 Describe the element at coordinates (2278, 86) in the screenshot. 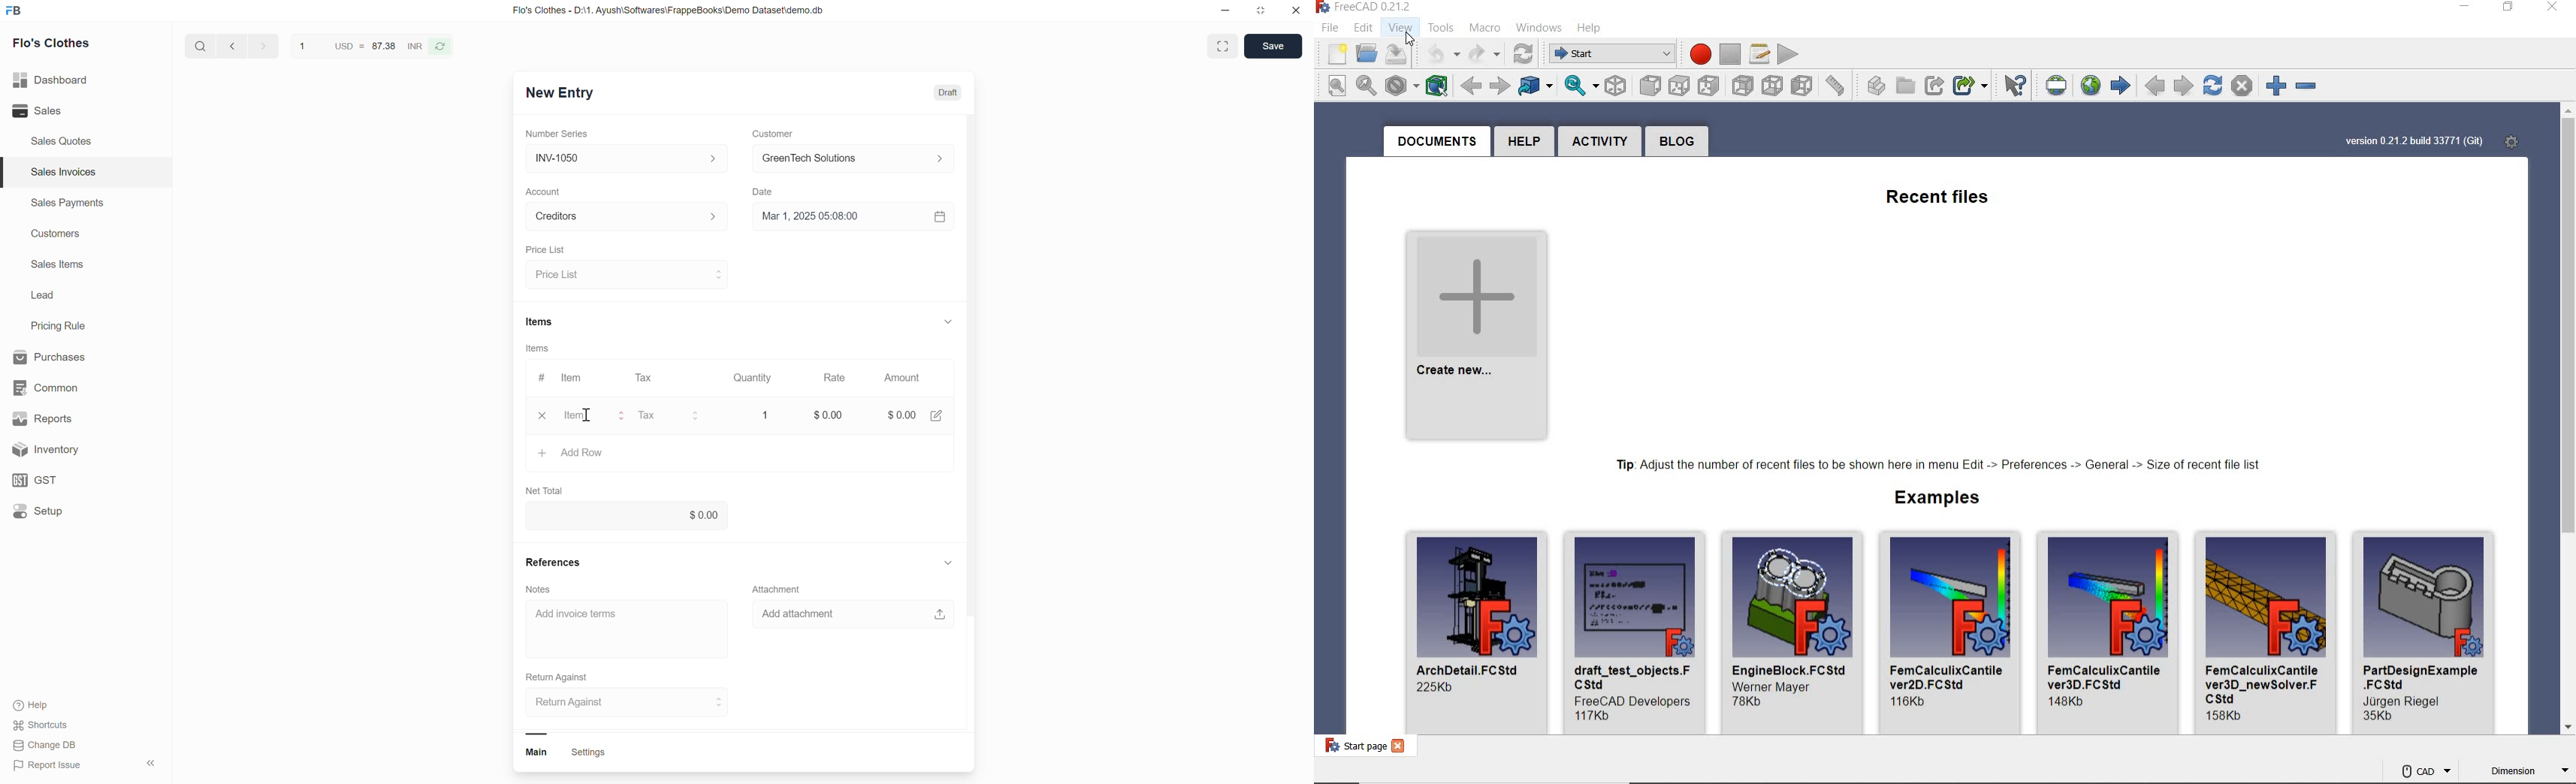

I see `zoom in` at that location.